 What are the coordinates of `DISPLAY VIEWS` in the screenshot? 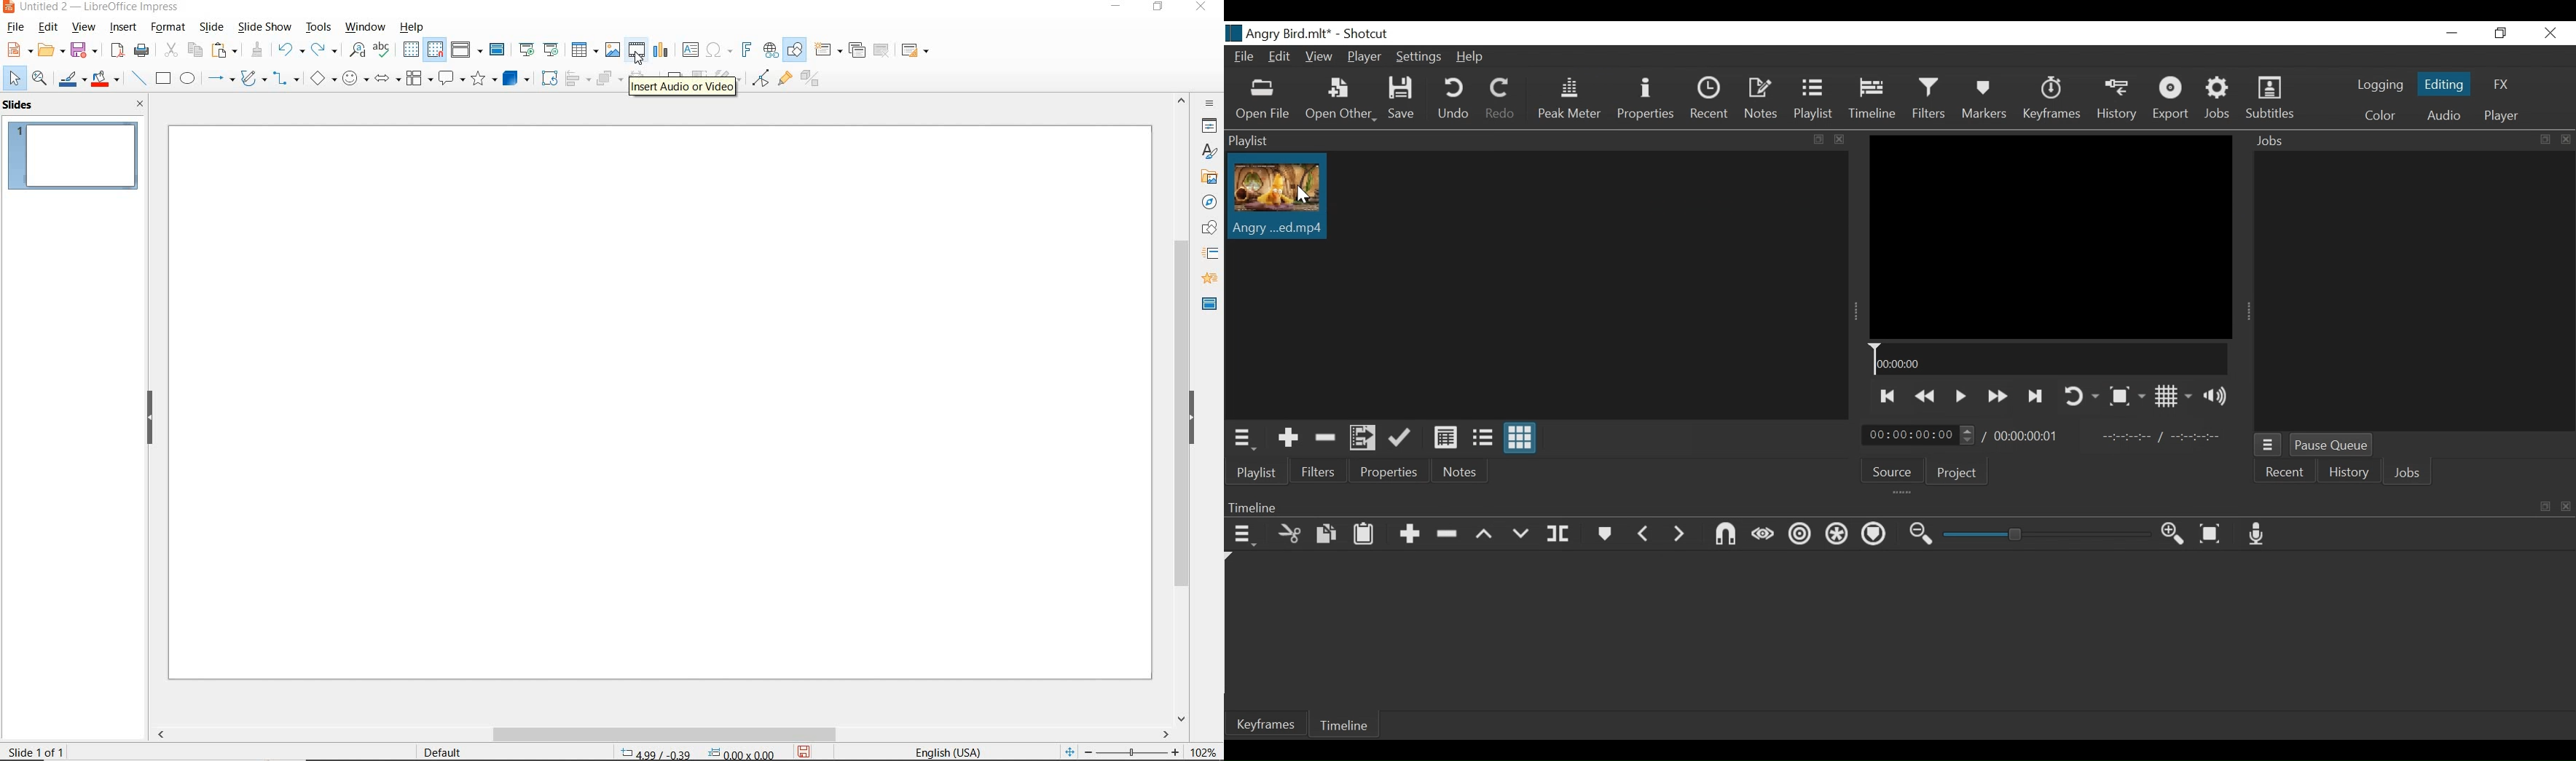 It's located at (466, 48).